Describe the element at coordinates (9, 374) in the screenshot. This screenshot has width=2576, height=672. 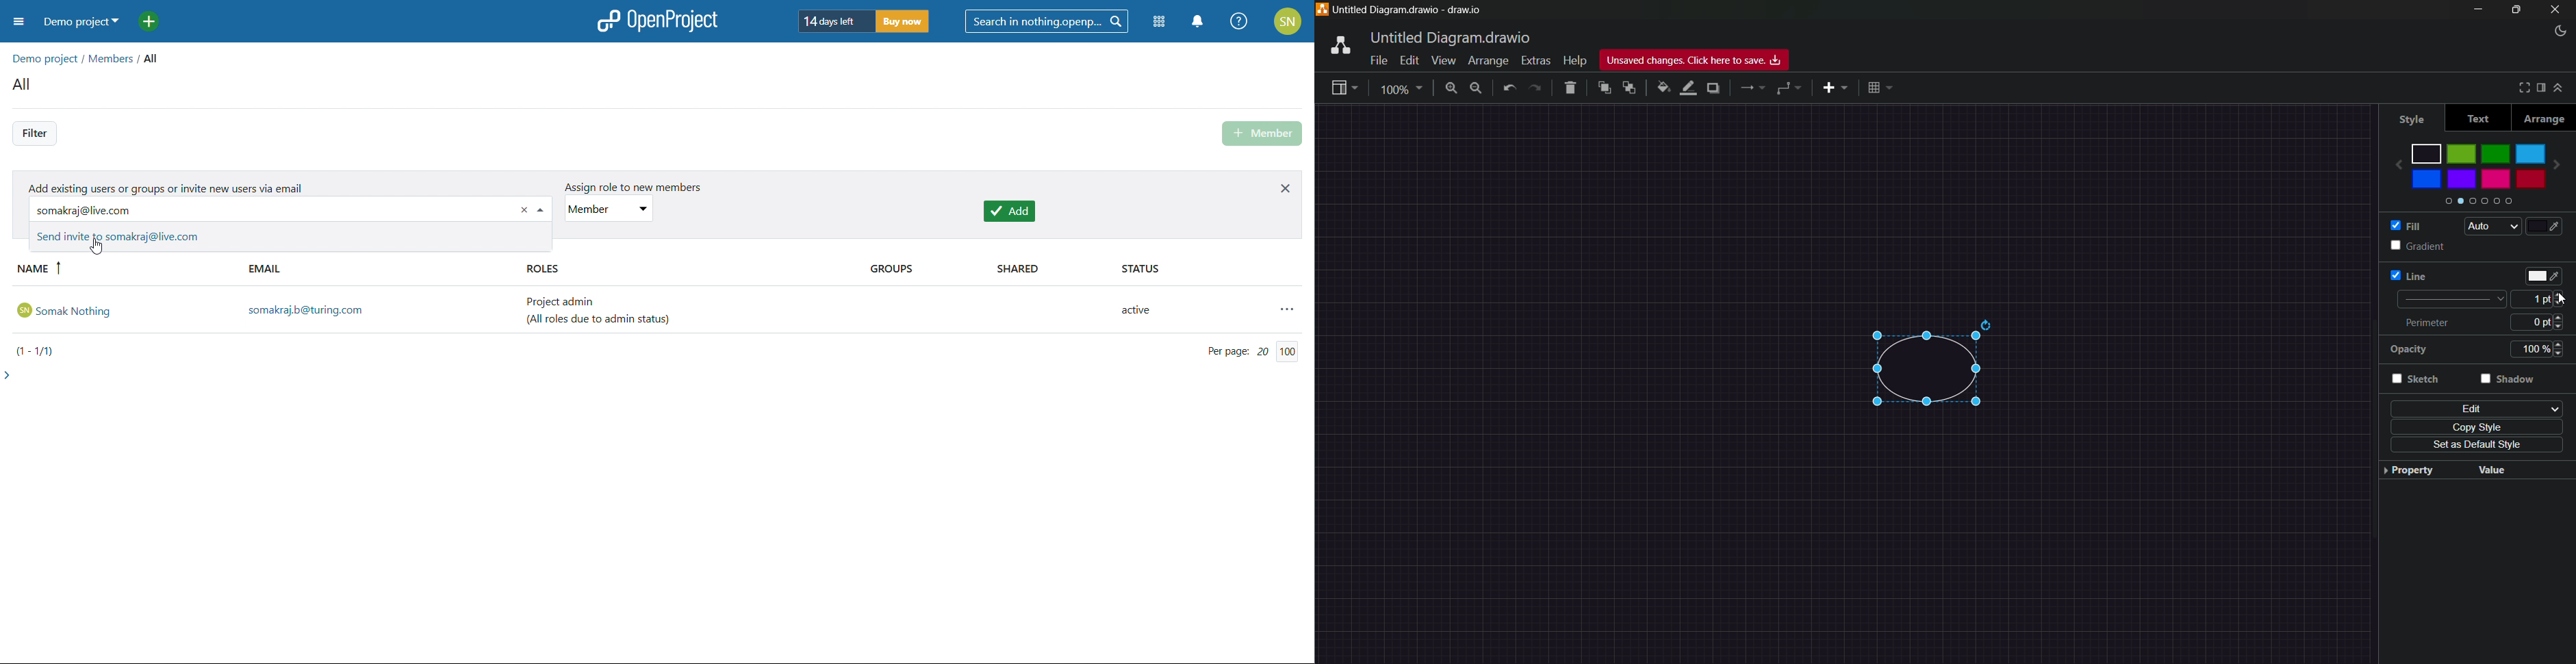
I see `expand side bar` at that location.